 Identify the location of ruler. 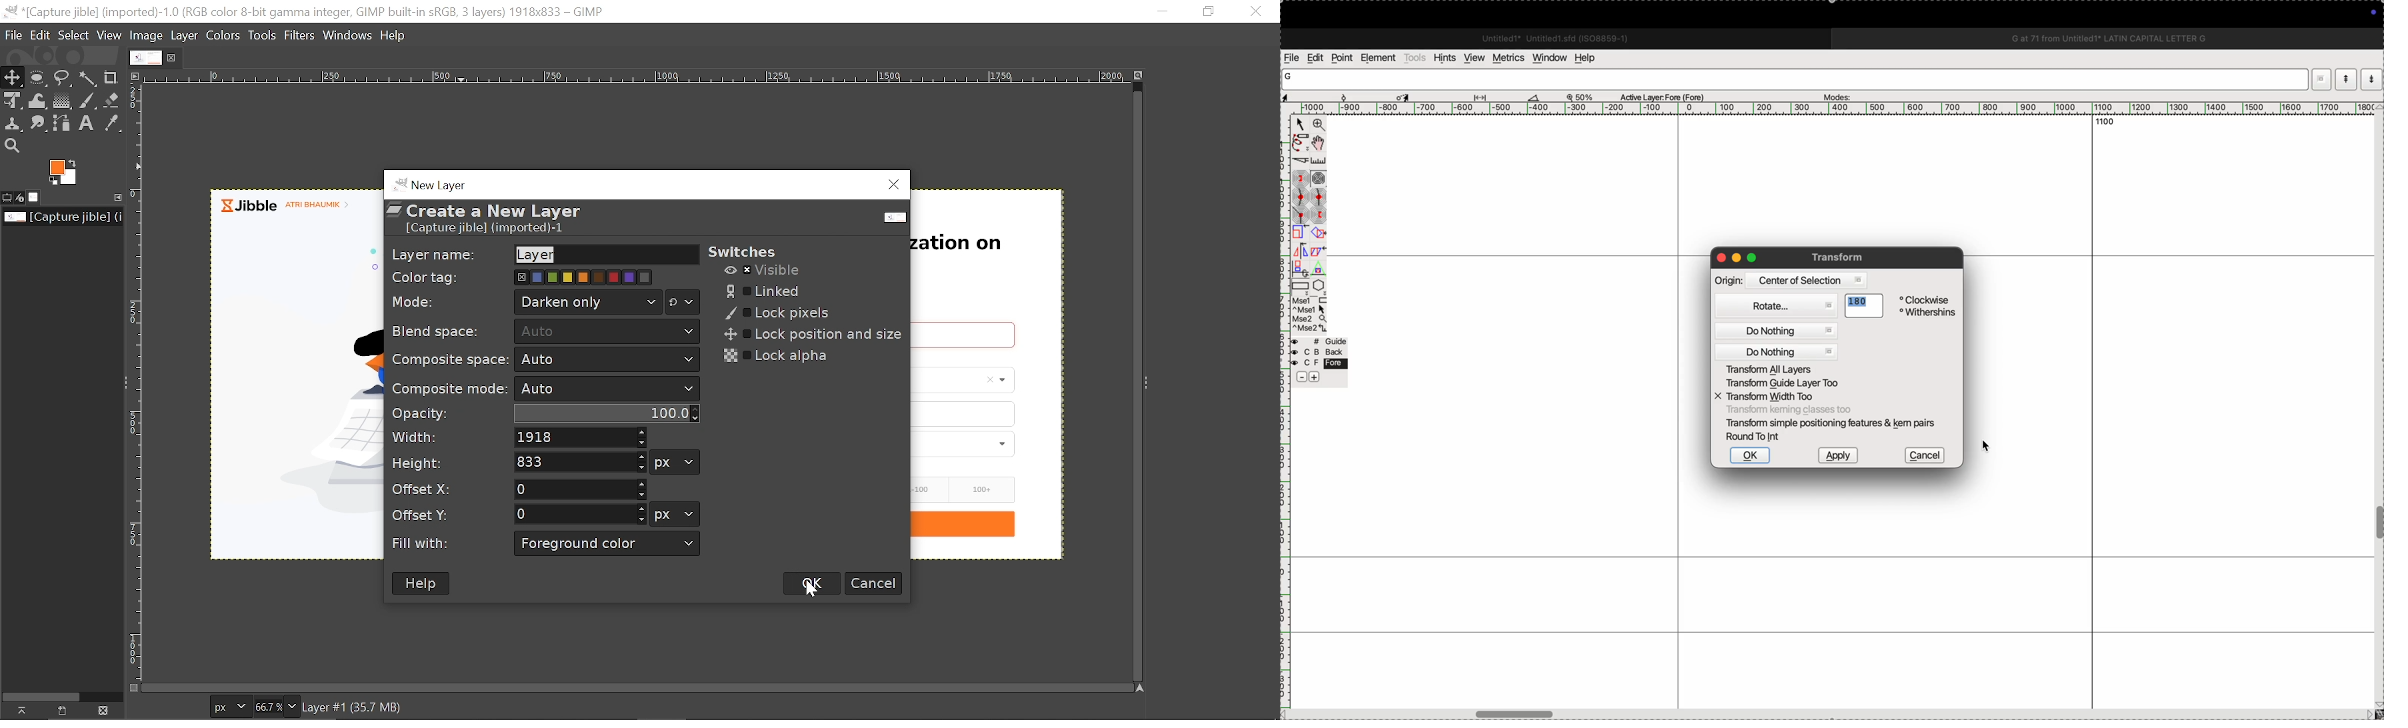
(1318, 161).